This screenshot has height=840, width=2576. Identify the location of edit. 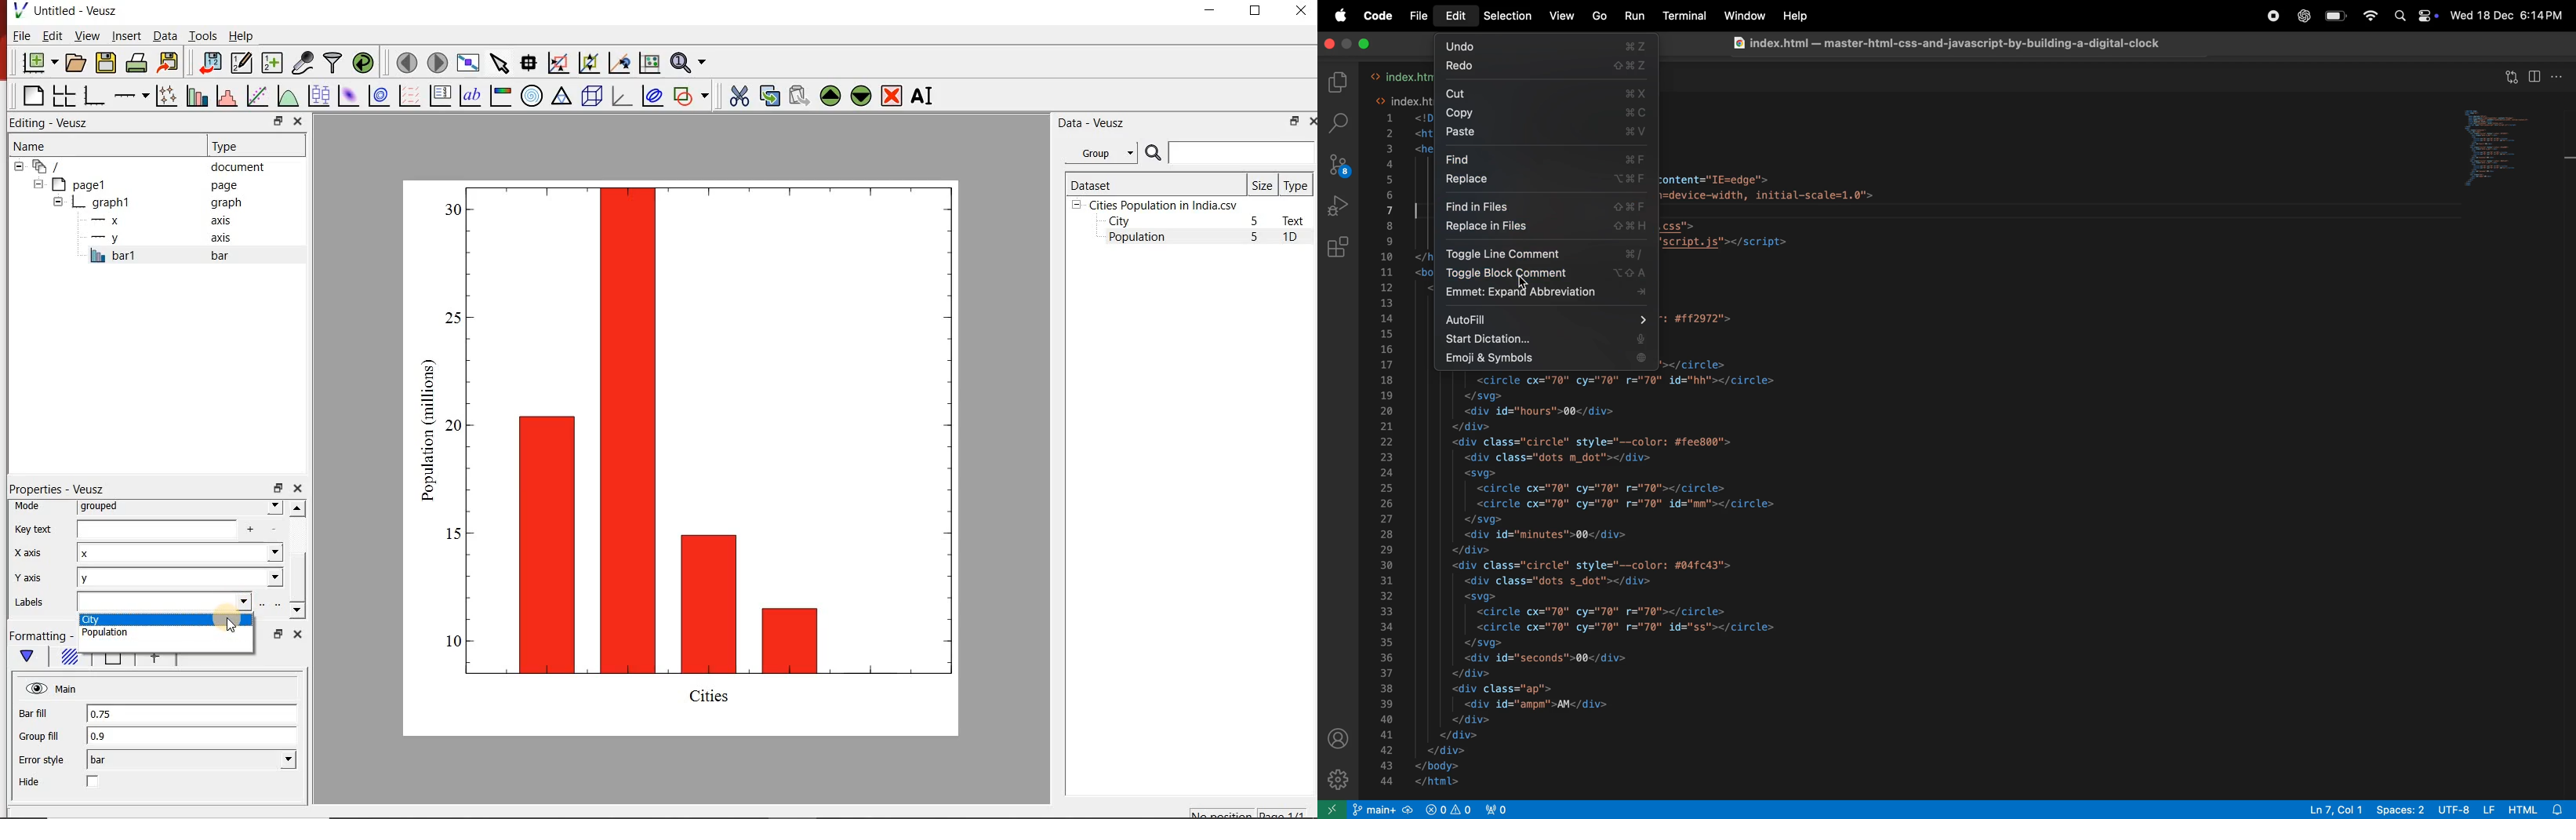
(1456, 16).